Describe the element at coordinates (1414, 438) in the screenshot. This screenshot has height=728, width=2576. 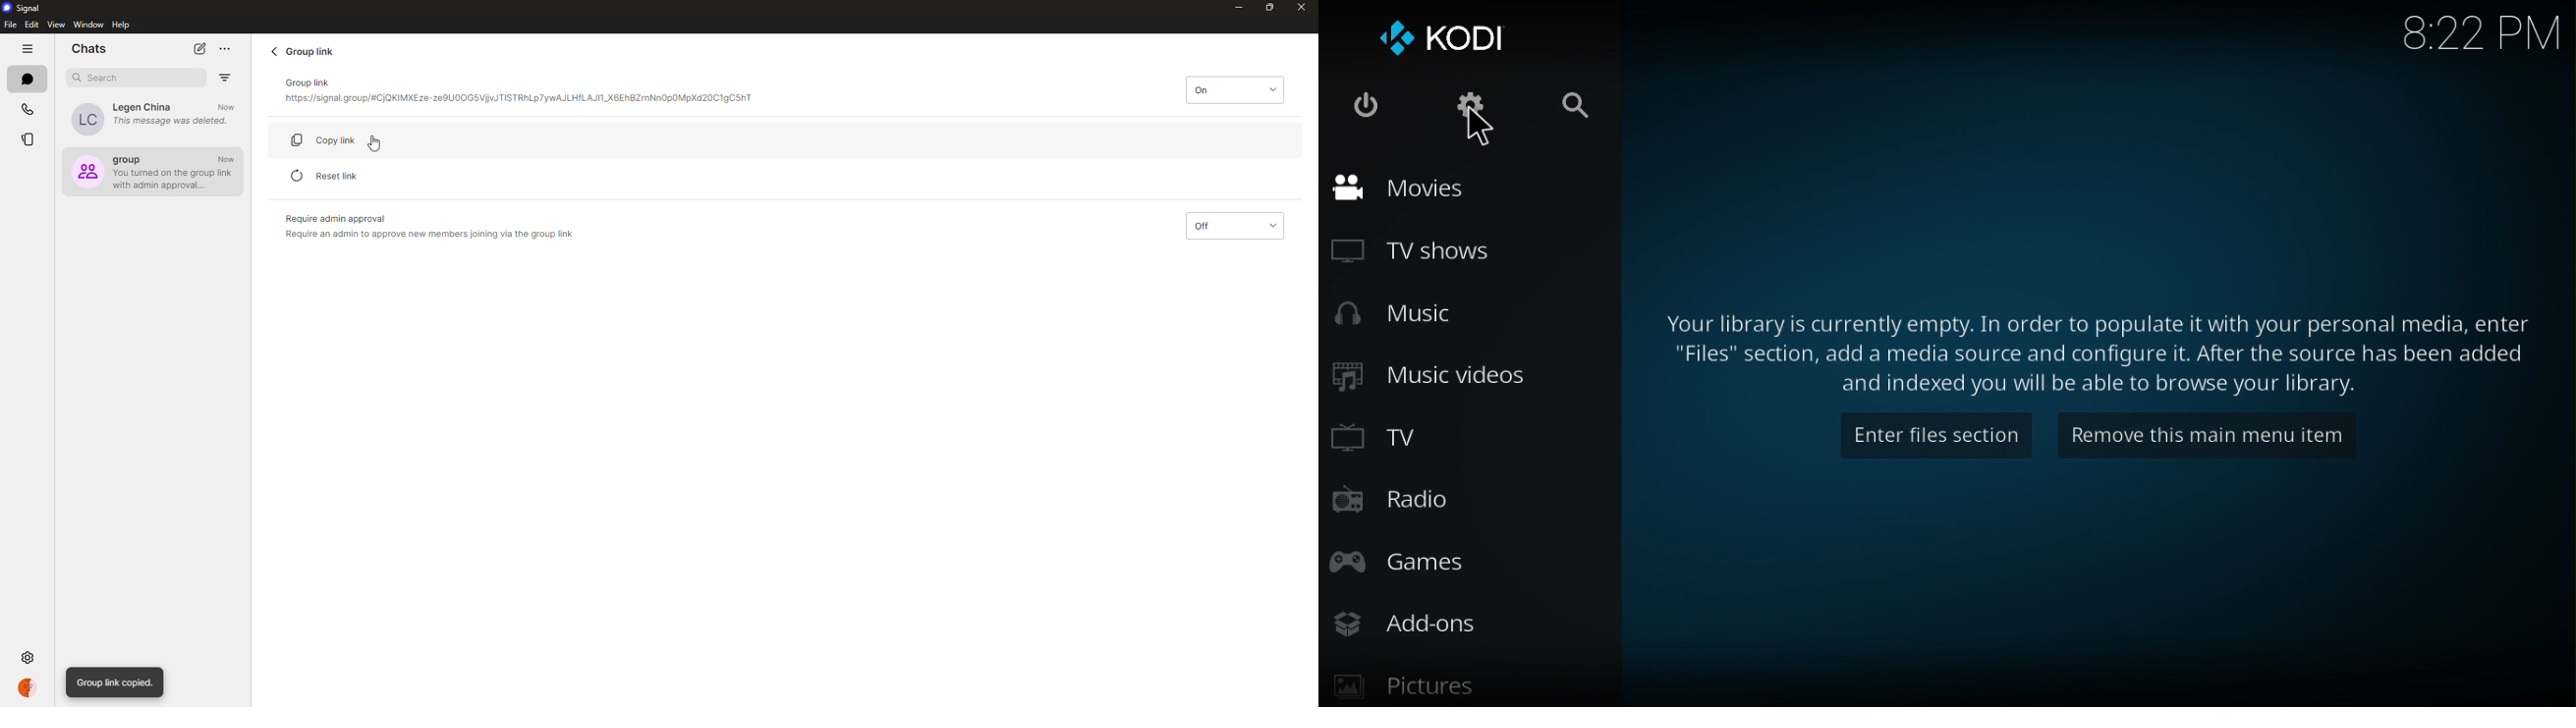
I see `TV` at that location.